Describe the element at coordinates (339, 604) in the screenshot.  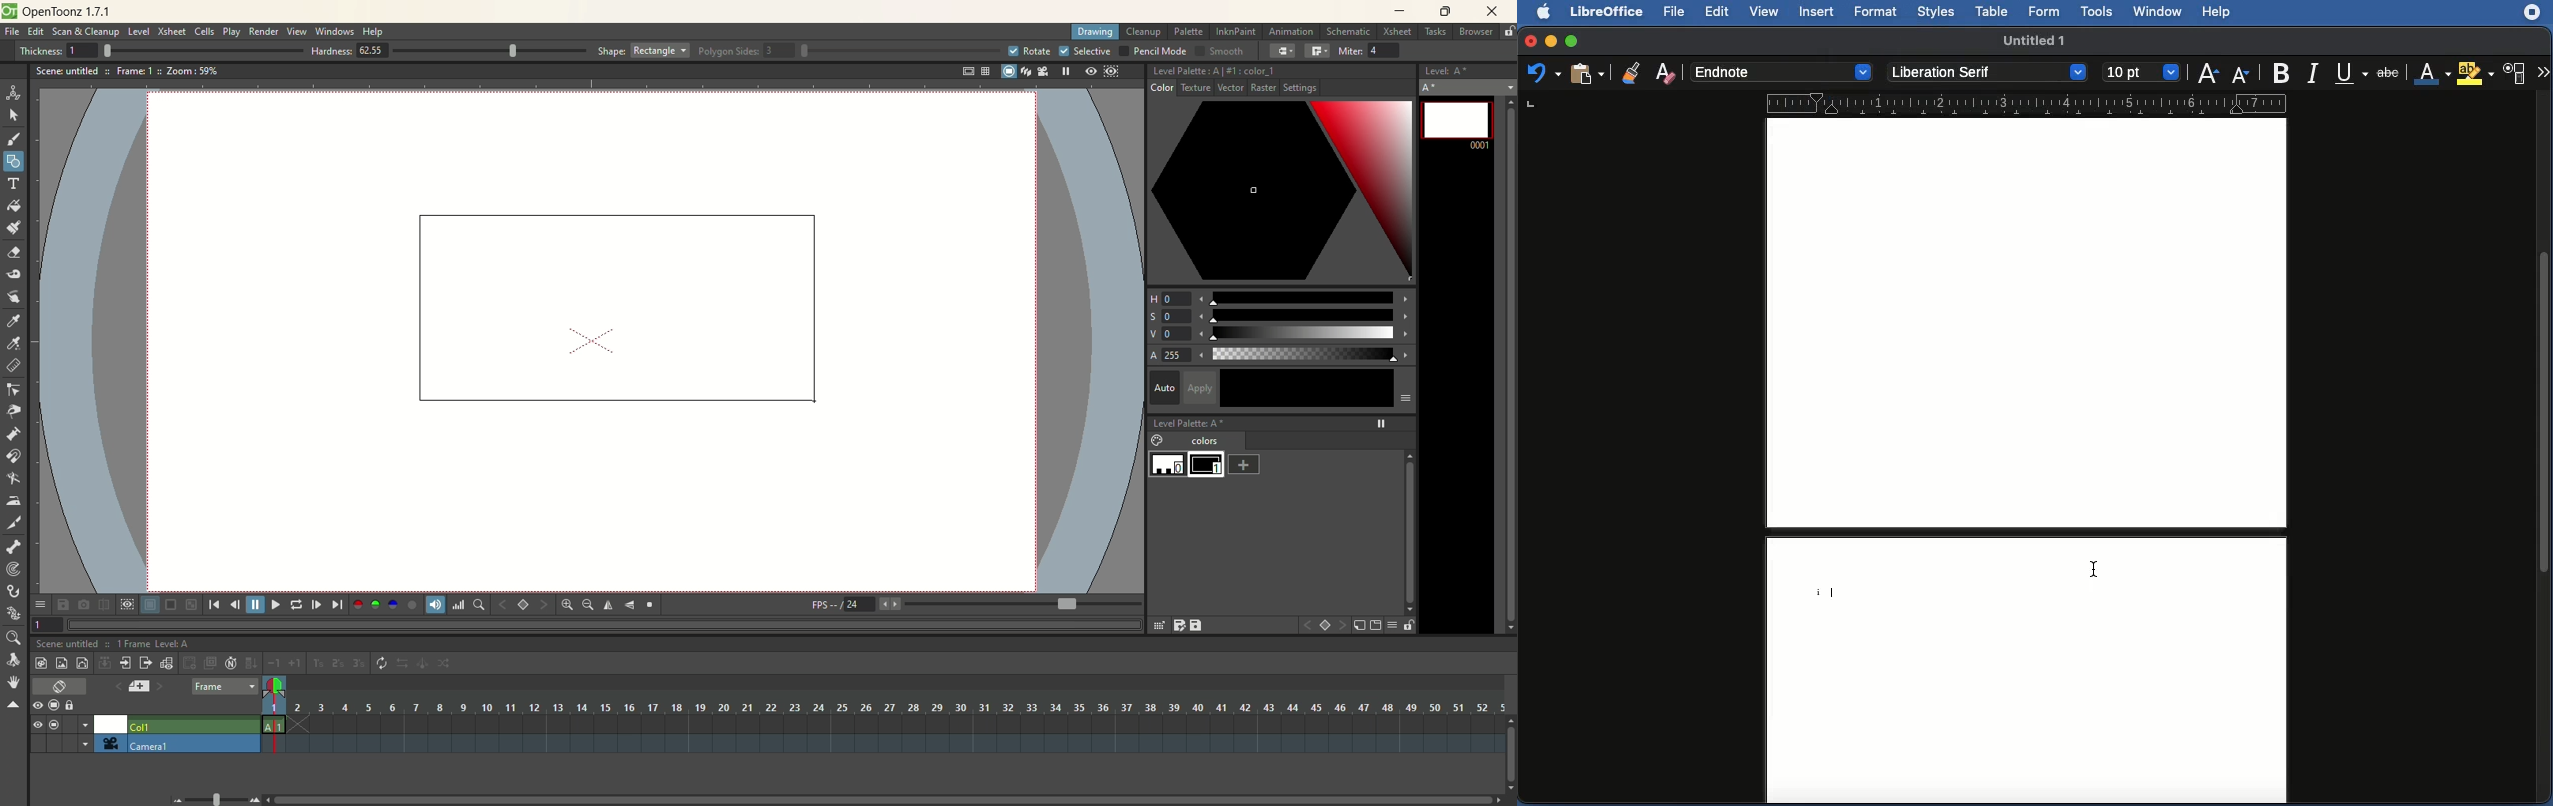
I see `last frame` at that location.